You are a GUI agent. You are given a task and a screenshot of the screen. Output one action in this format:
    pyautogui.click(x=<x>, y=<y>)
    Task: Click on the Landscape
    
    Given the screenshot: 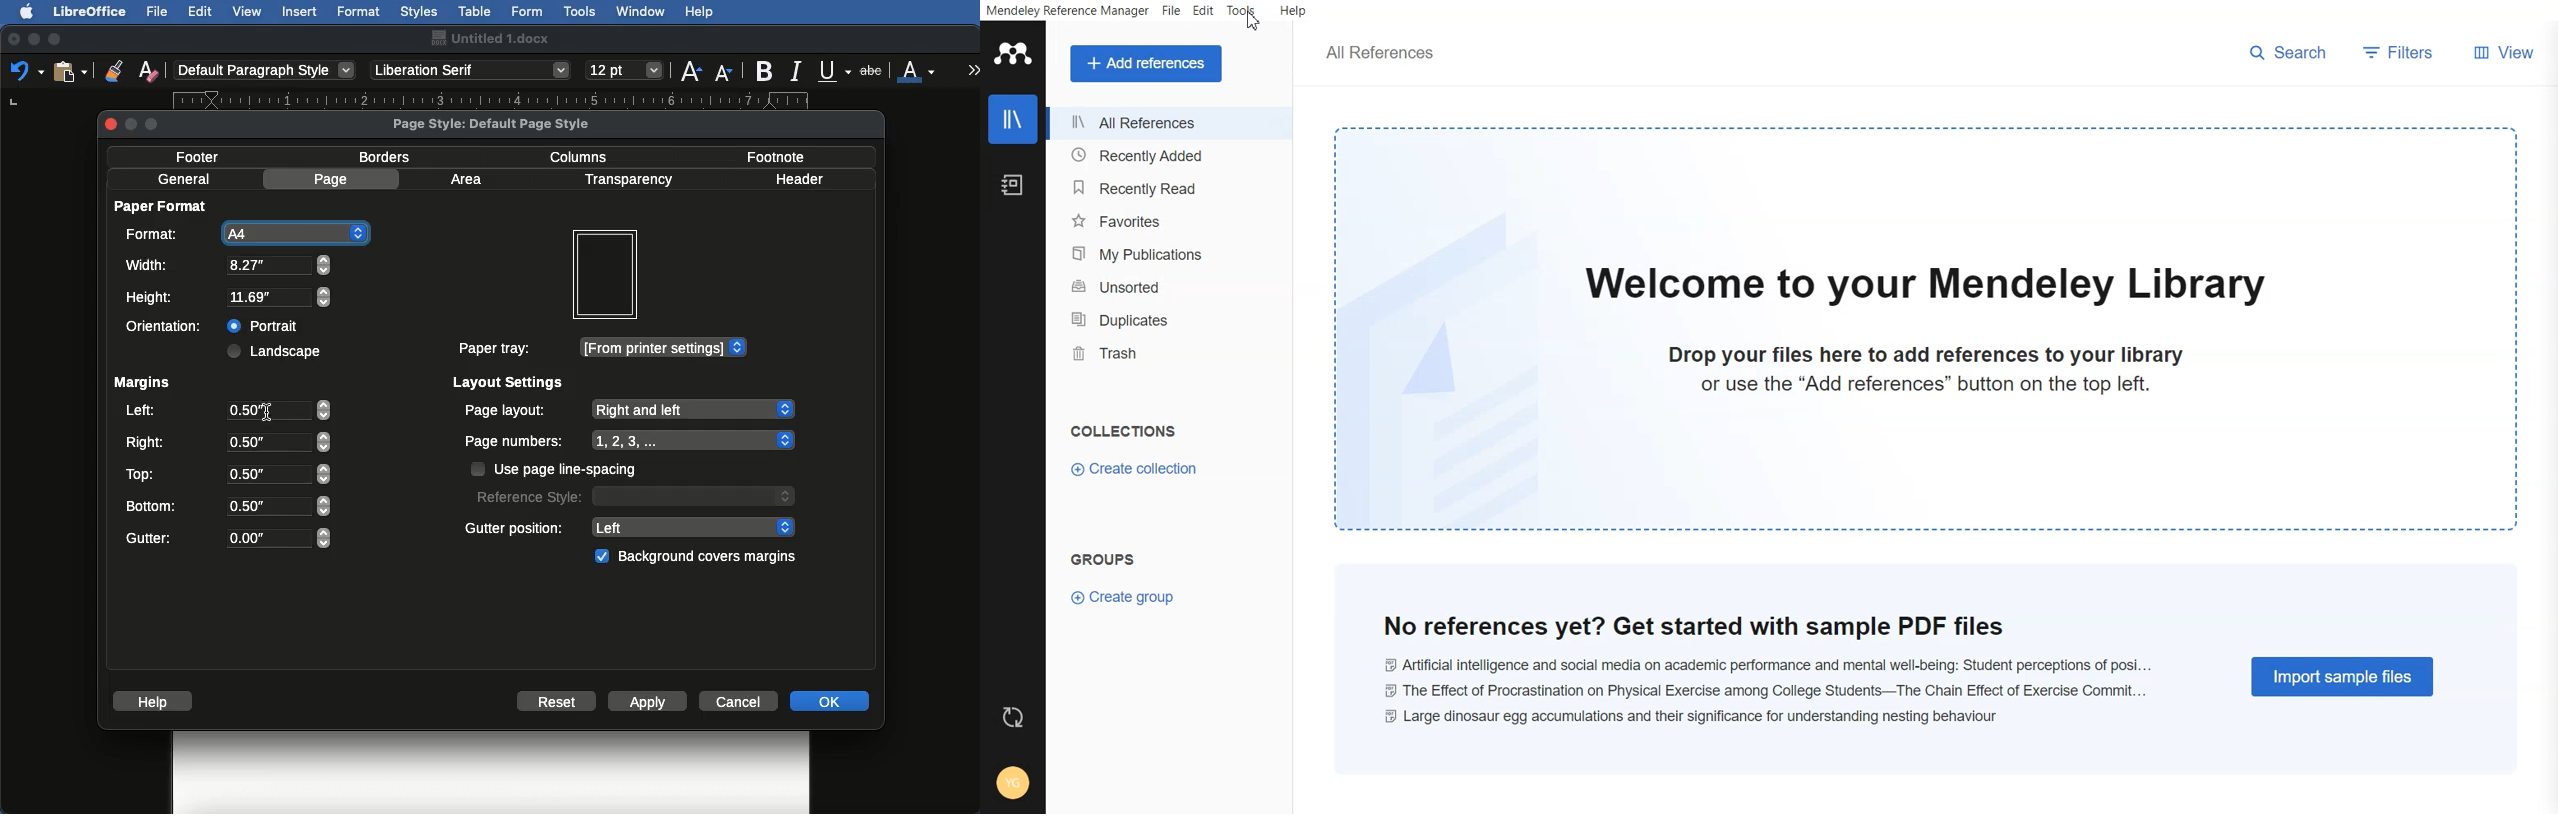 What is the action you would take?
    pyautogui.click(x=277, y=351)
    